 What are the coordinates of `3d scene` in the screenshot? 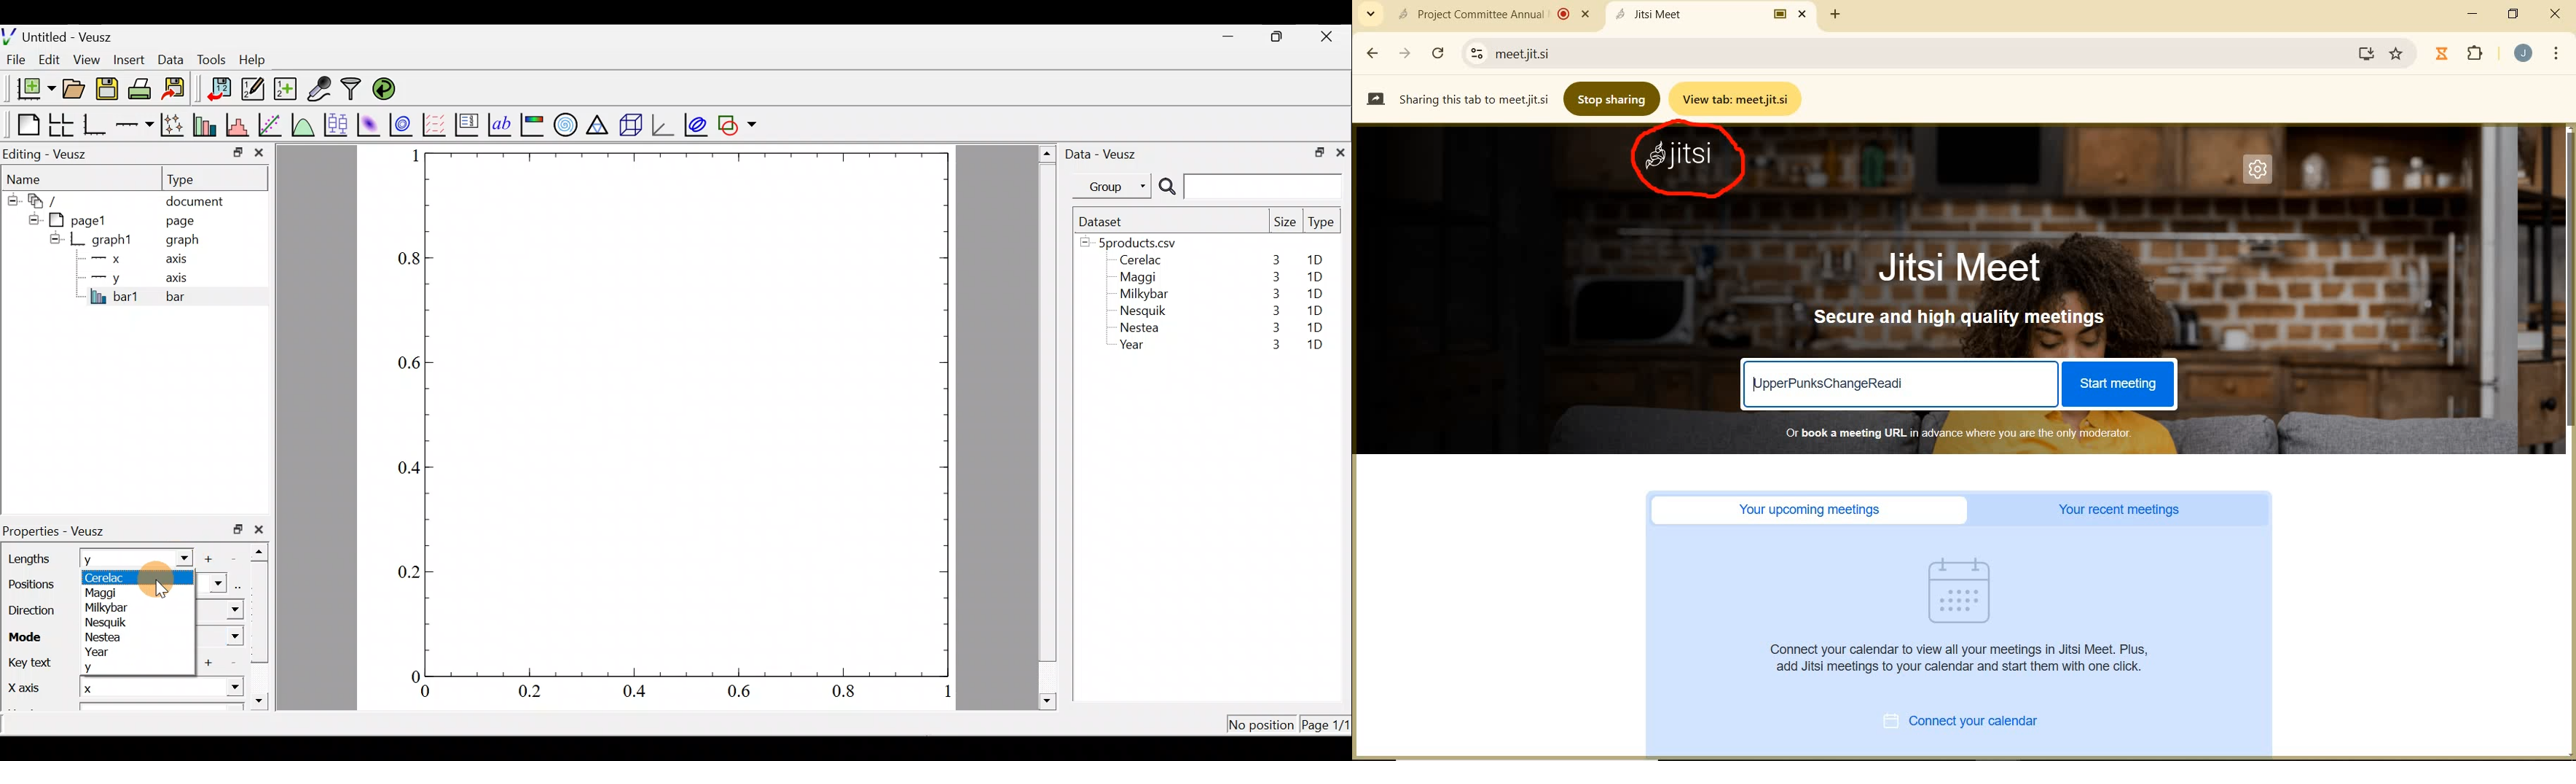 It's located at (630, 125).